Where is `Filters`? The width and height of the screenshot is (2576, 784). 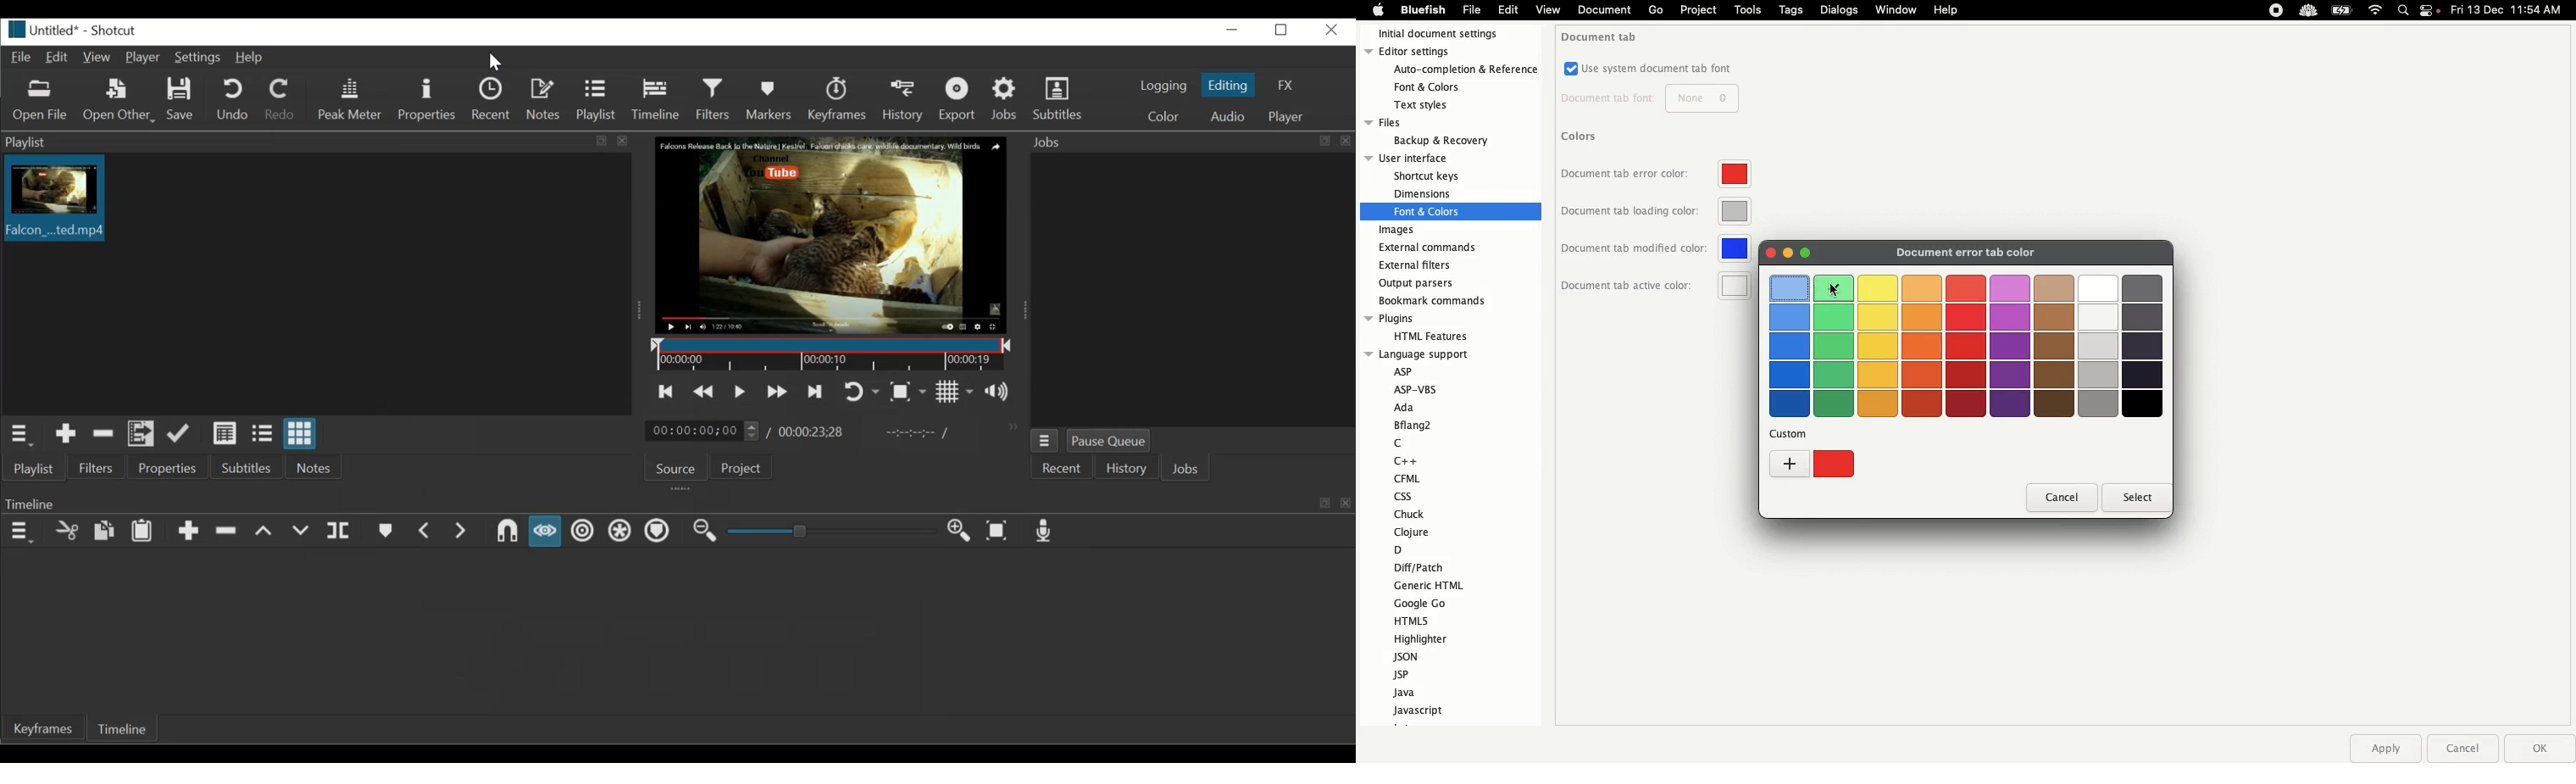 Filters is located at coordinates (96, 468).